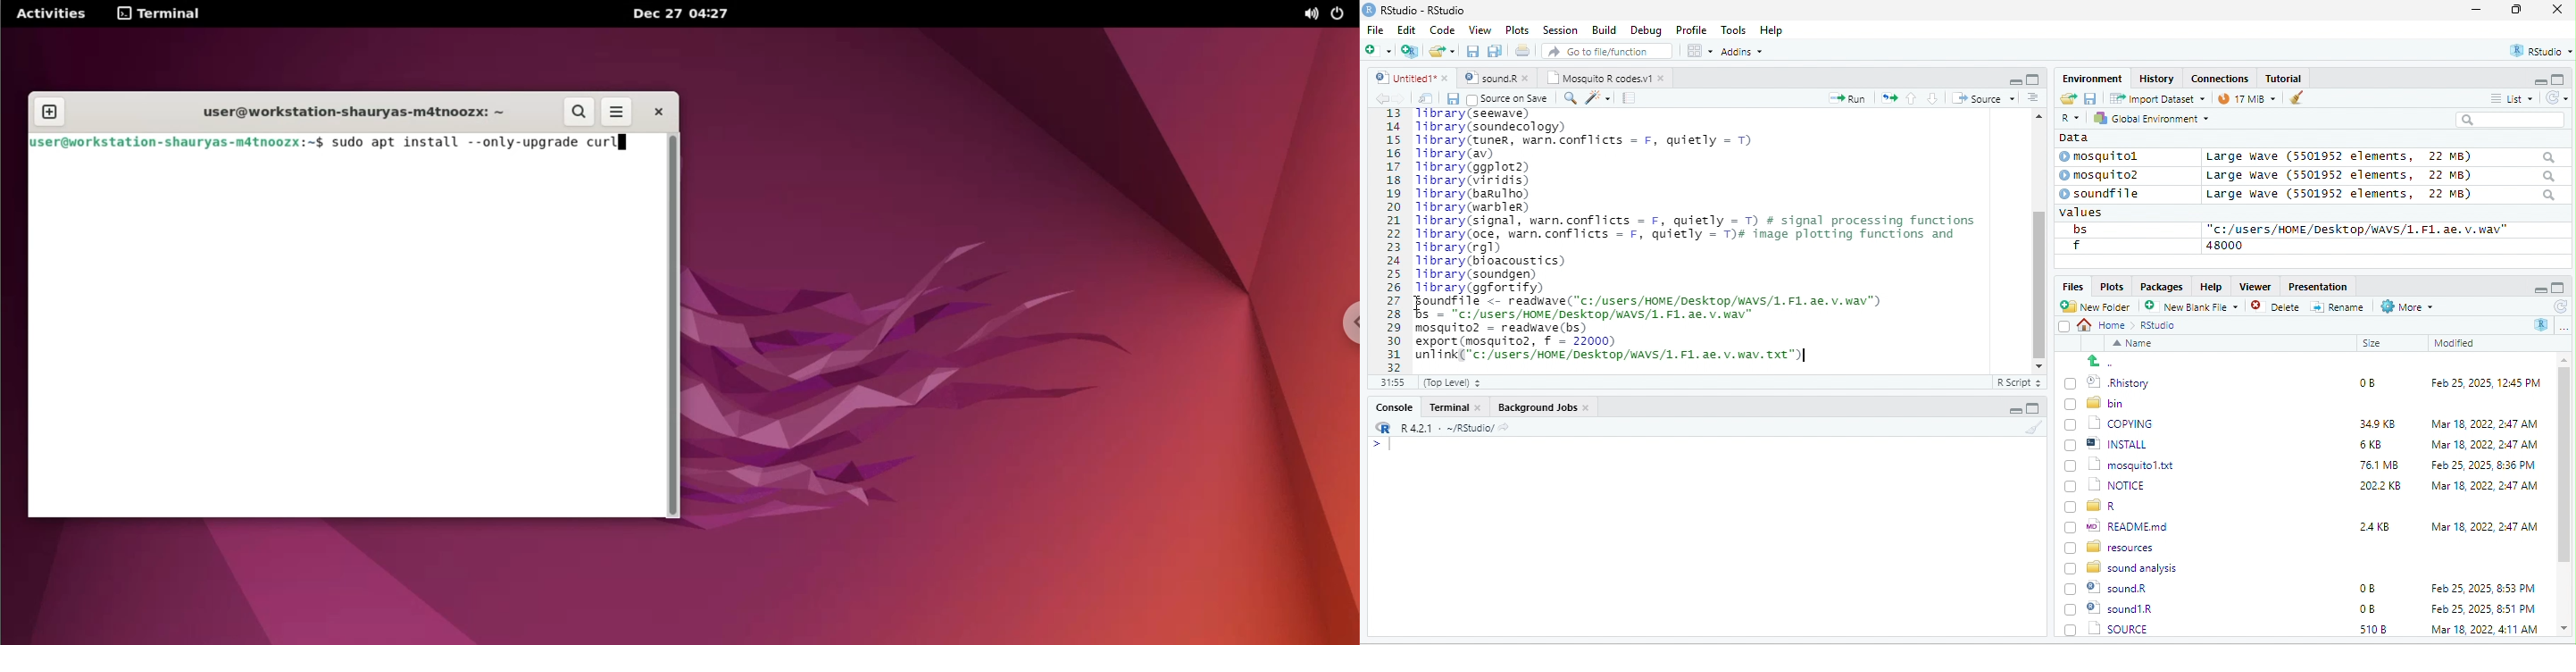 Image resolution: width=2576 pixels, height=672 pixels. What do you see at coordinates (2106, 324) in the screenshot?
I see ` Home` at bounding box center [2106, 324].